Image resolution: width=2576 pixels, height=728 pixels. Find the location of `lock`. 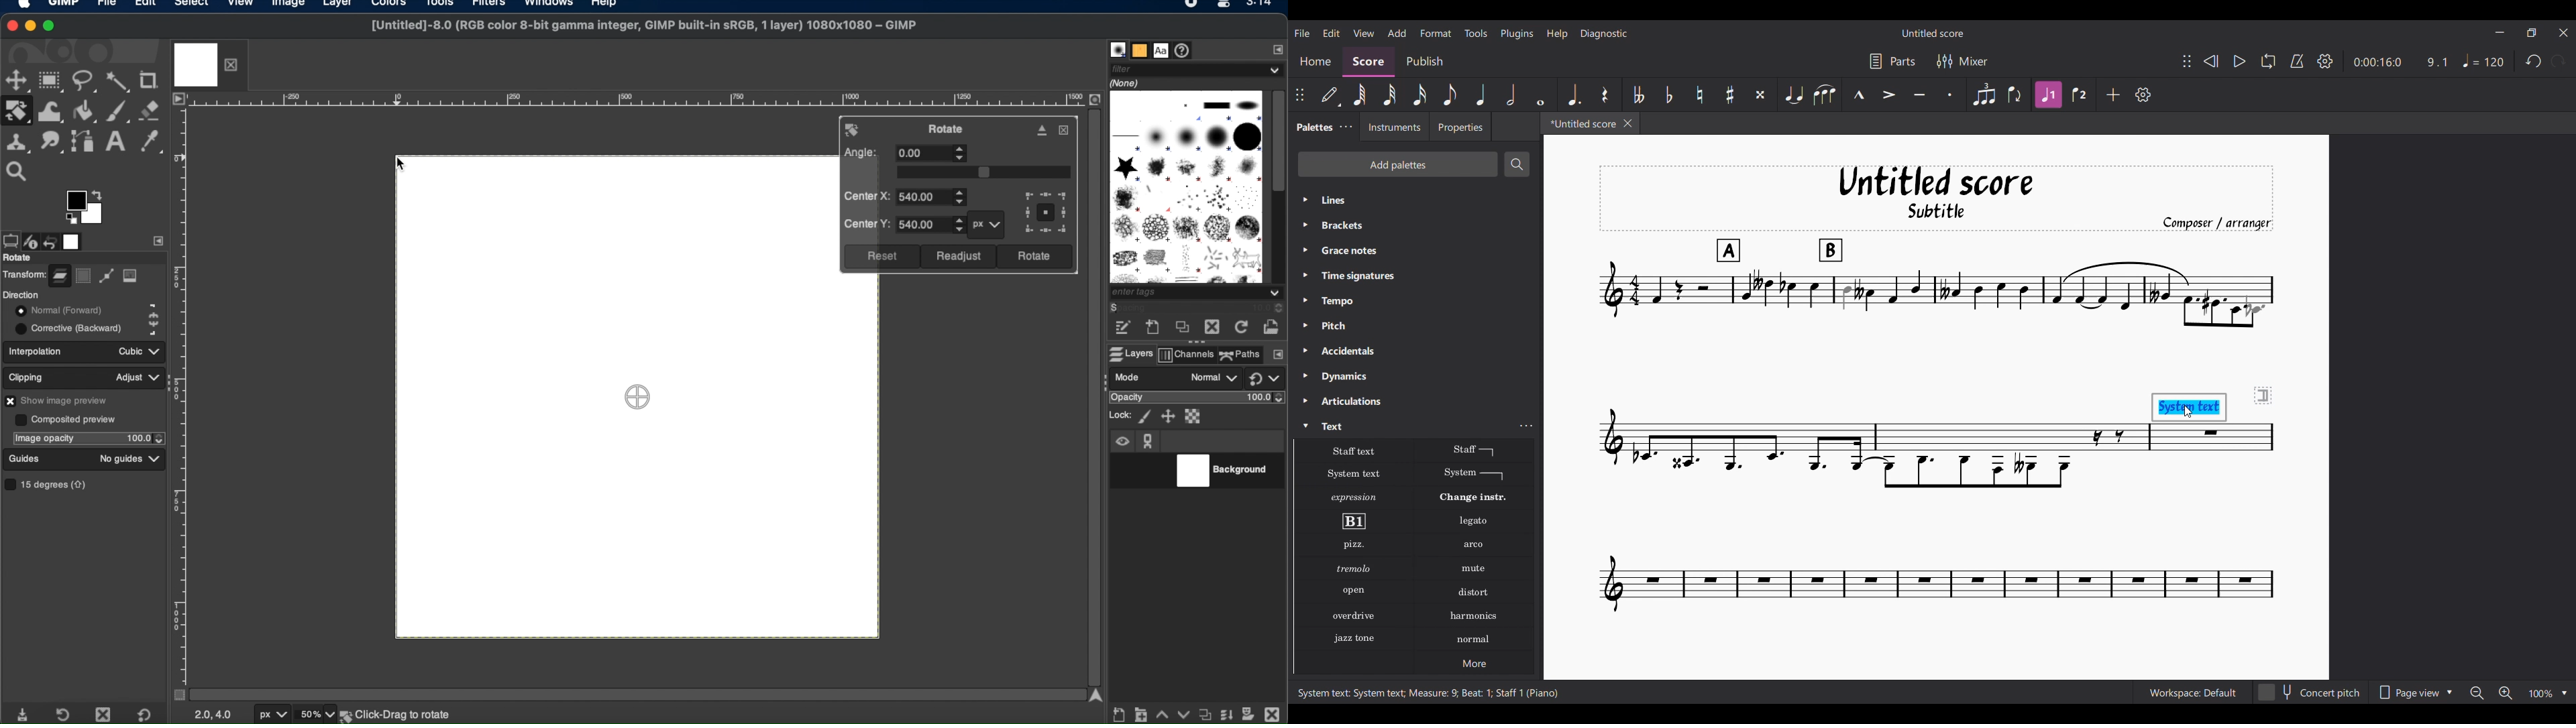

lock is located at coordinates (1118, 415).